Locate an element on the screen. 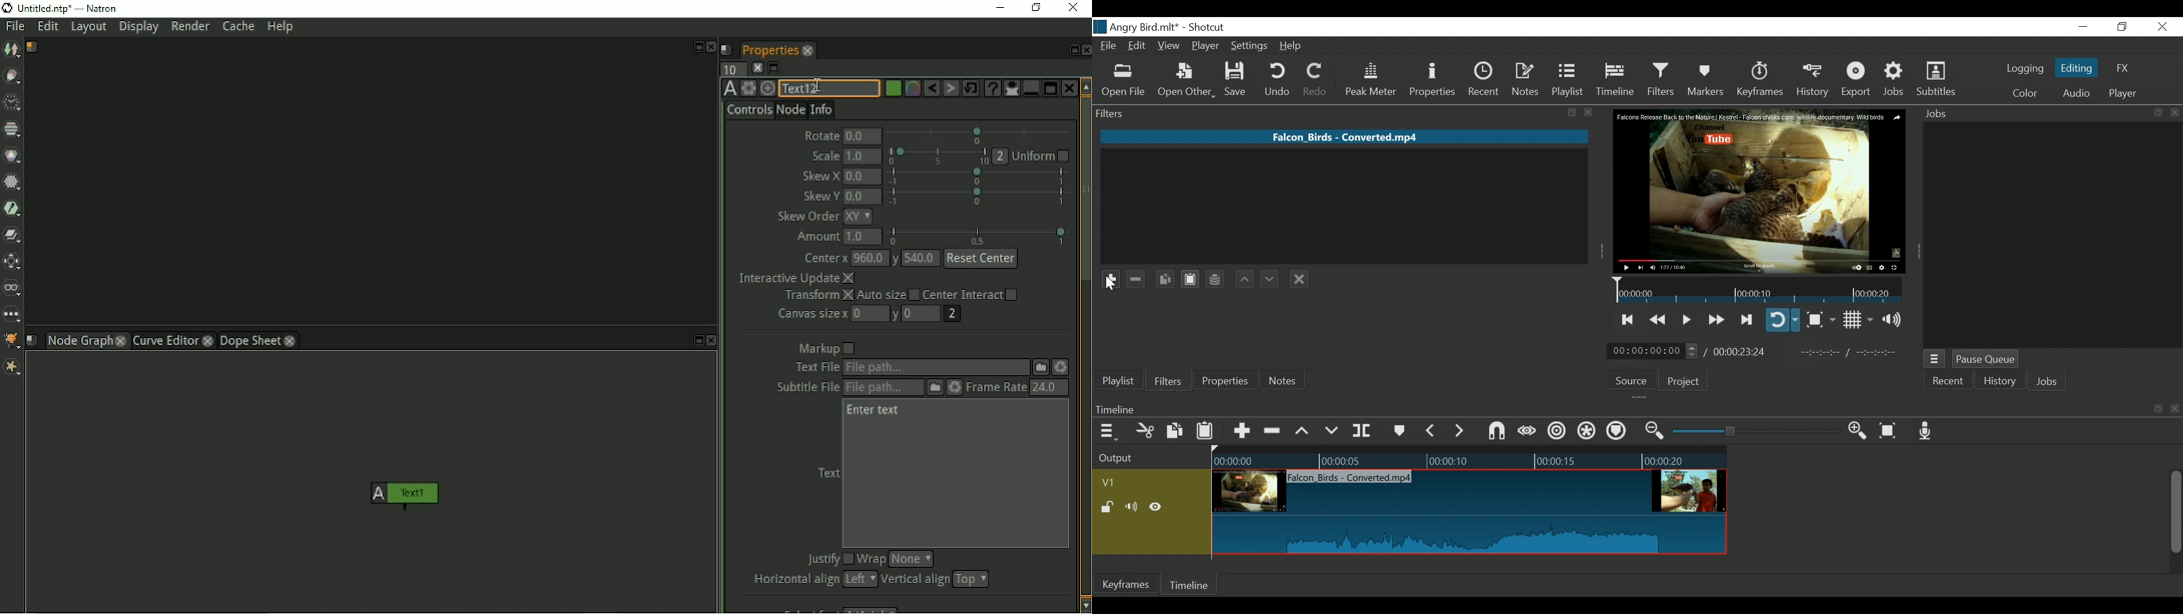 The width and height of the screenshot is (2184, 616). close is located at coordinates (209, 340).